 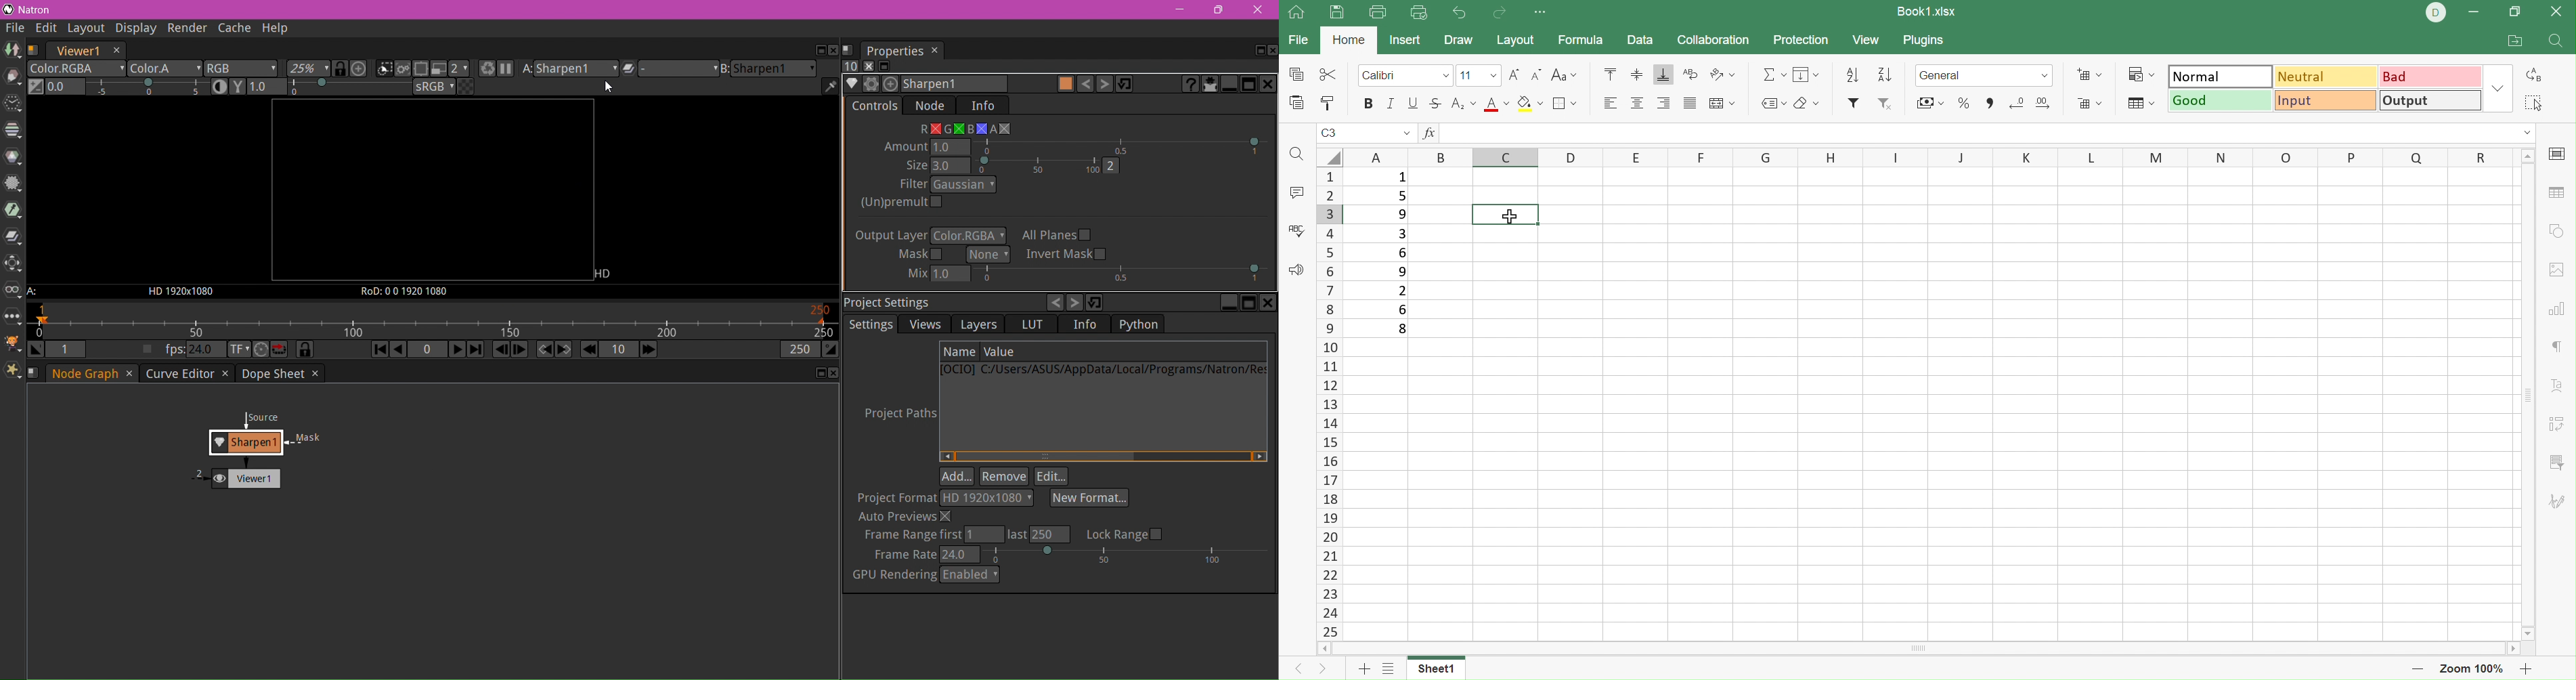 What do you see at coordinates (1400, 292) in the screenshot?
I see `2` at bounding box center [1400, 292].